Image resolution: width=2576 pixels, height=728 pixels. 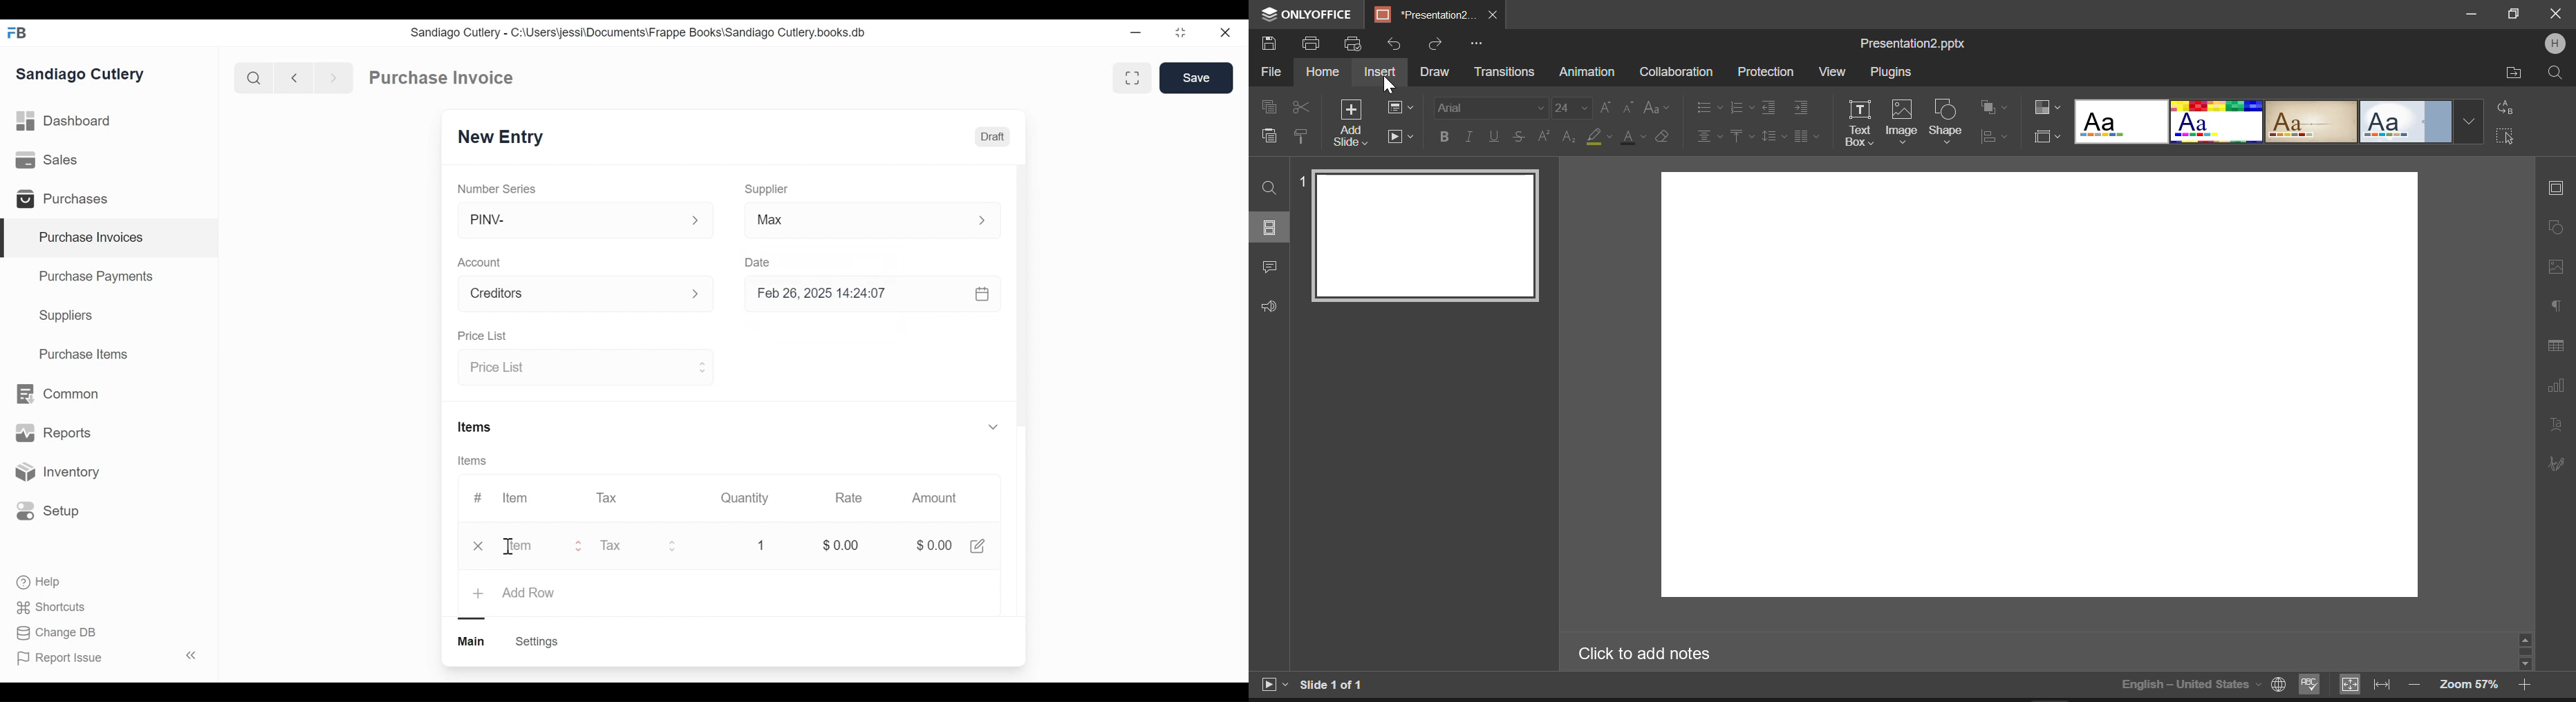 What do you see at coordinates (536, 642) in the screenshot?
I see `Settings` at bounding box center [536, 642].